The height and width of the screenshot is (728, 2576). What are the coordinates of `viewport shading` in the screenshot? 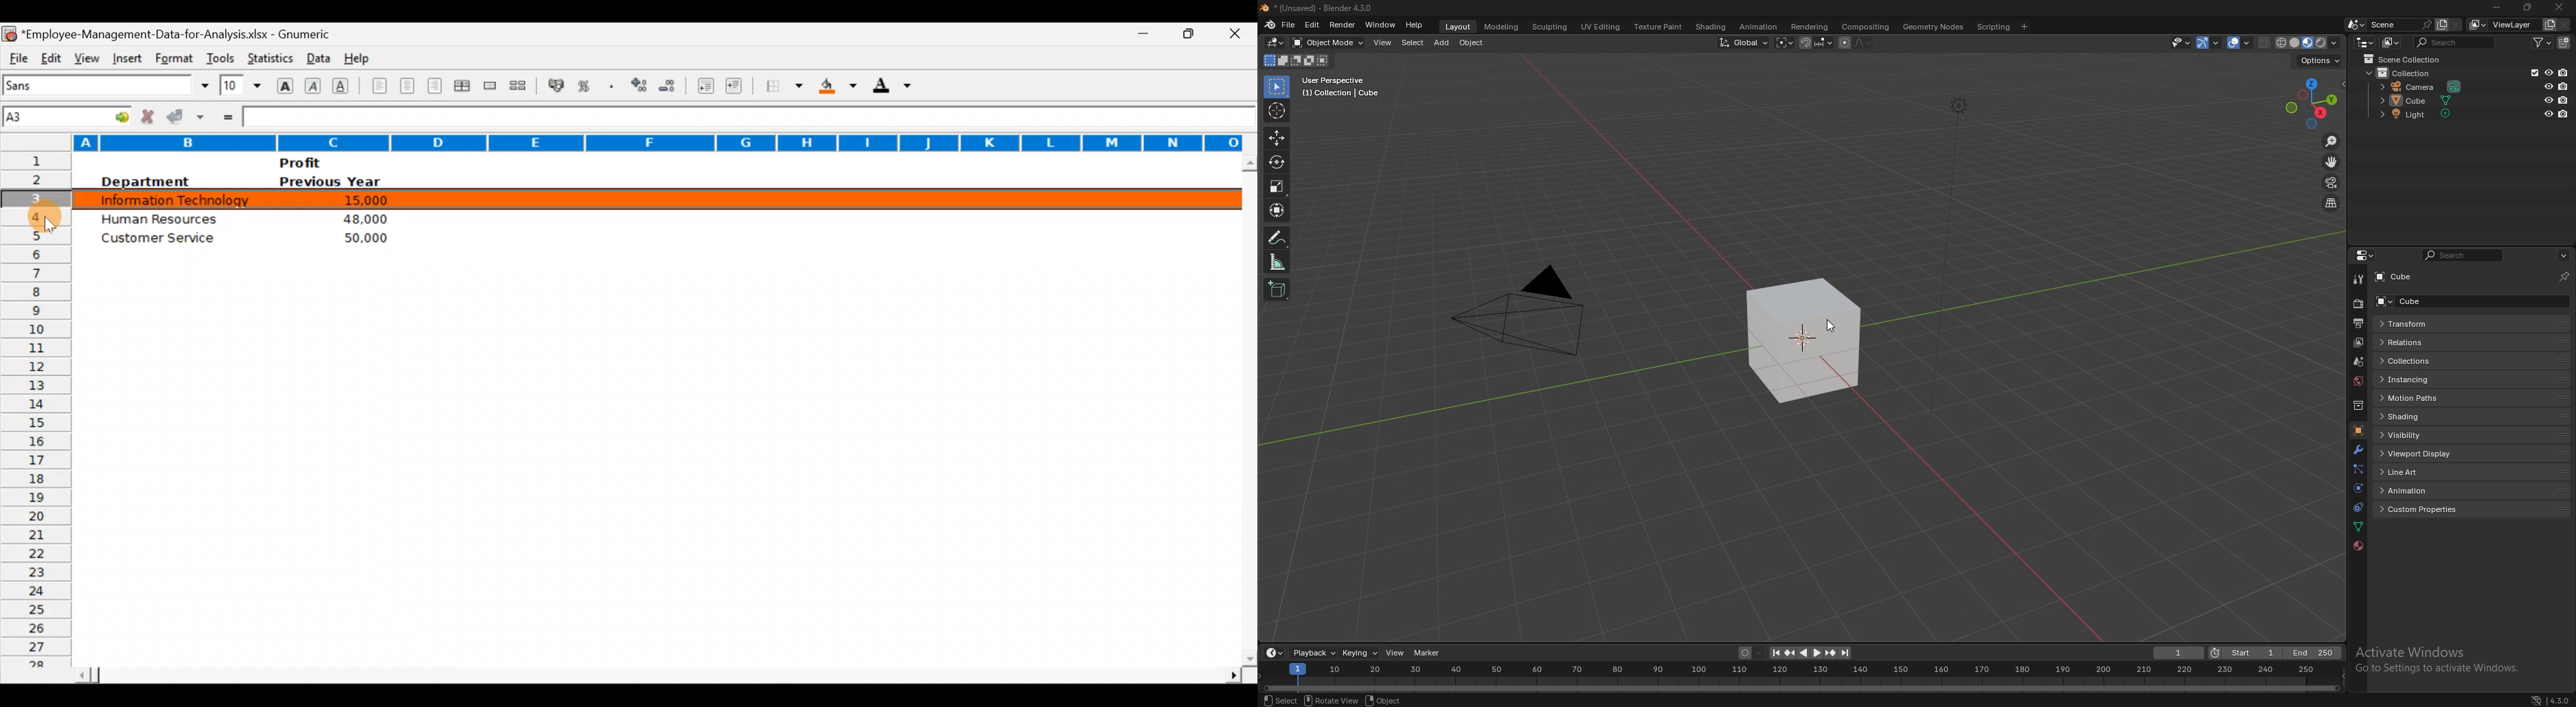 It's located at (2308, 42).